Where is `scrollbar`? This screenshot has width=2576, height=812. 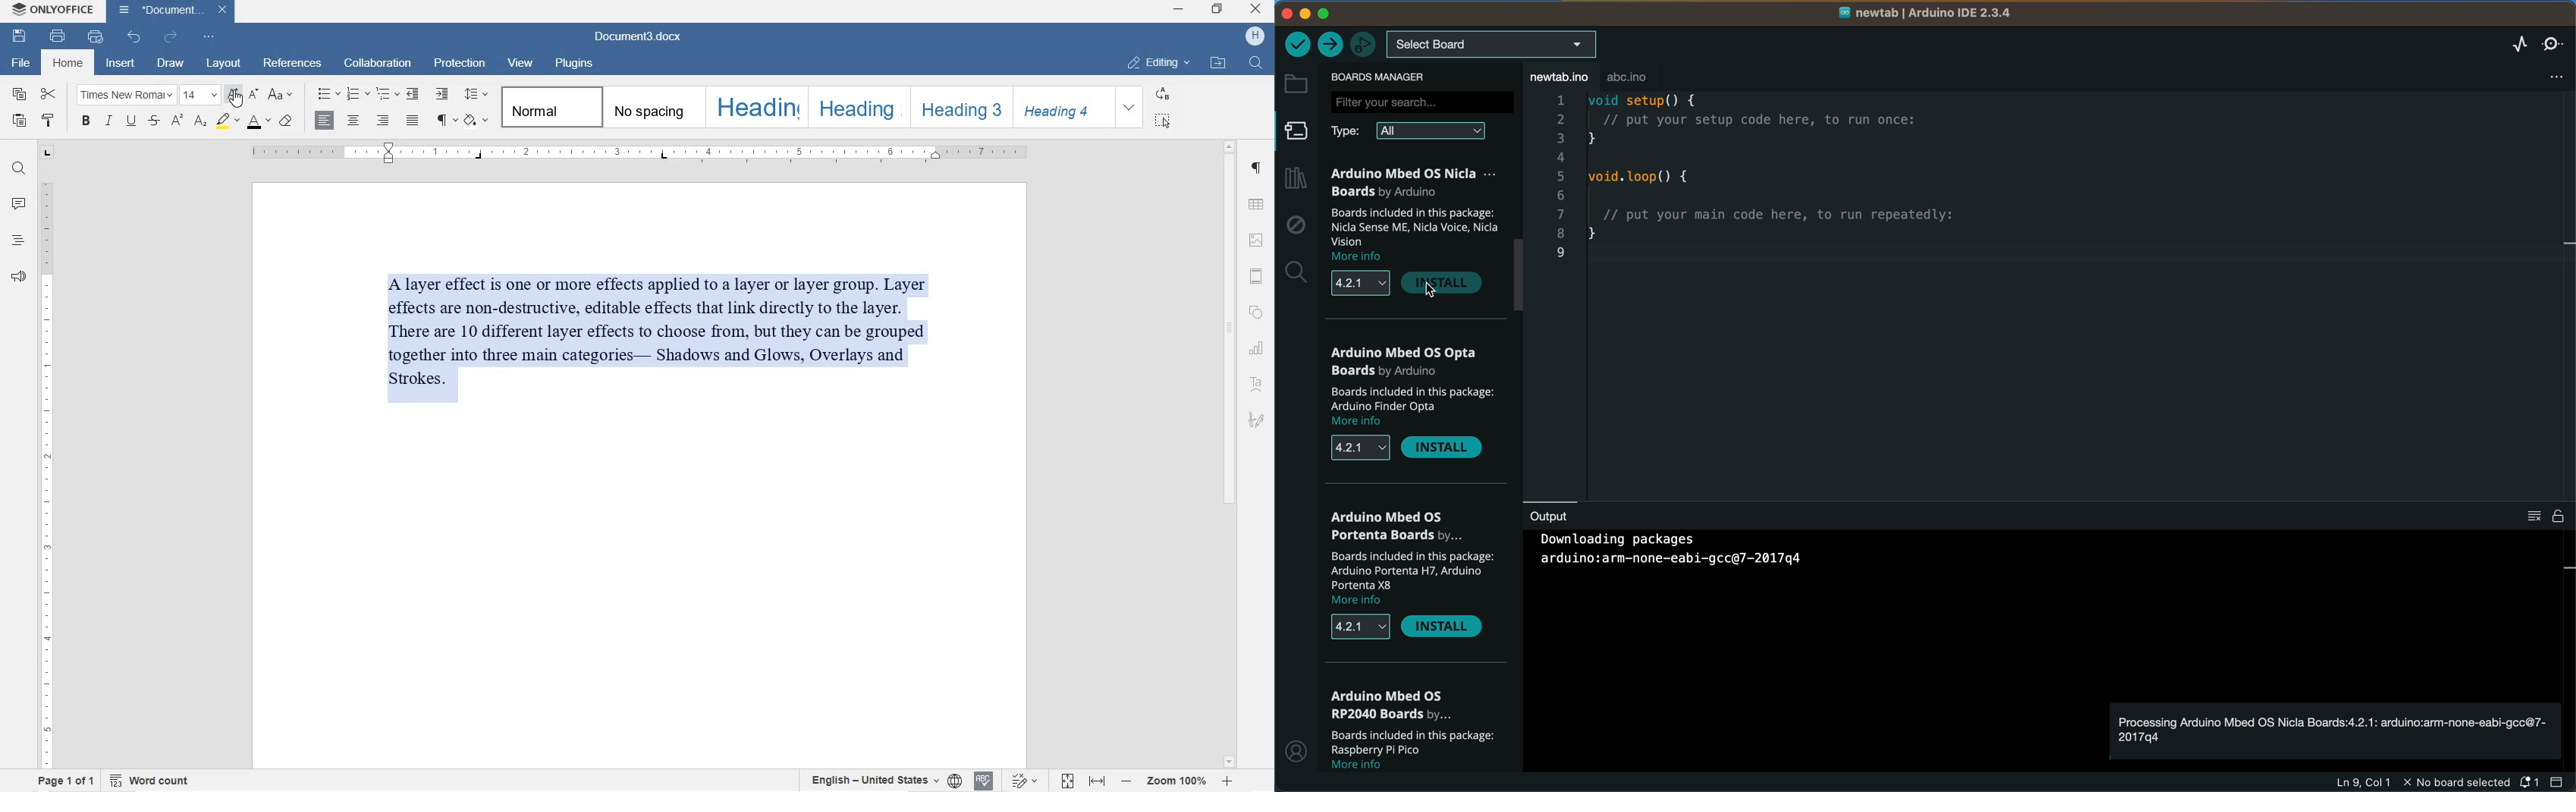
scrollbar is located at coordinates (1227, 454).